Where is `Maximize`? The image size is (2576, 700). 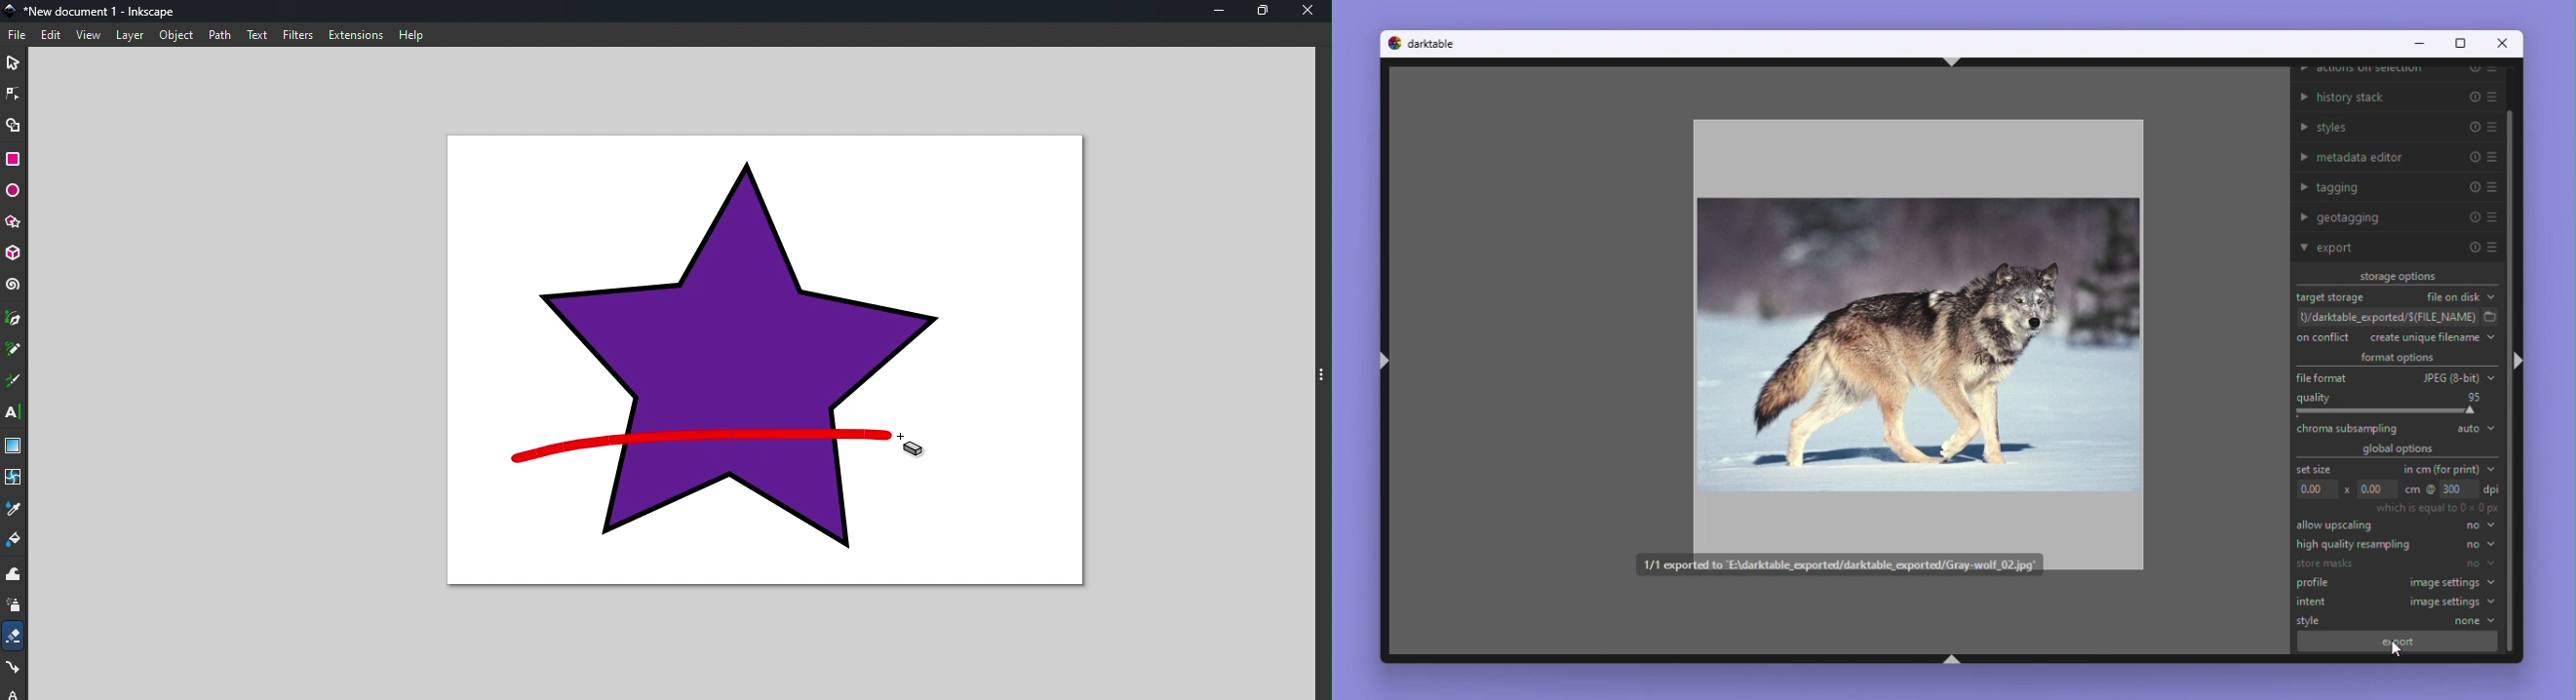 Maximize is located at coordinates (2462, 43).